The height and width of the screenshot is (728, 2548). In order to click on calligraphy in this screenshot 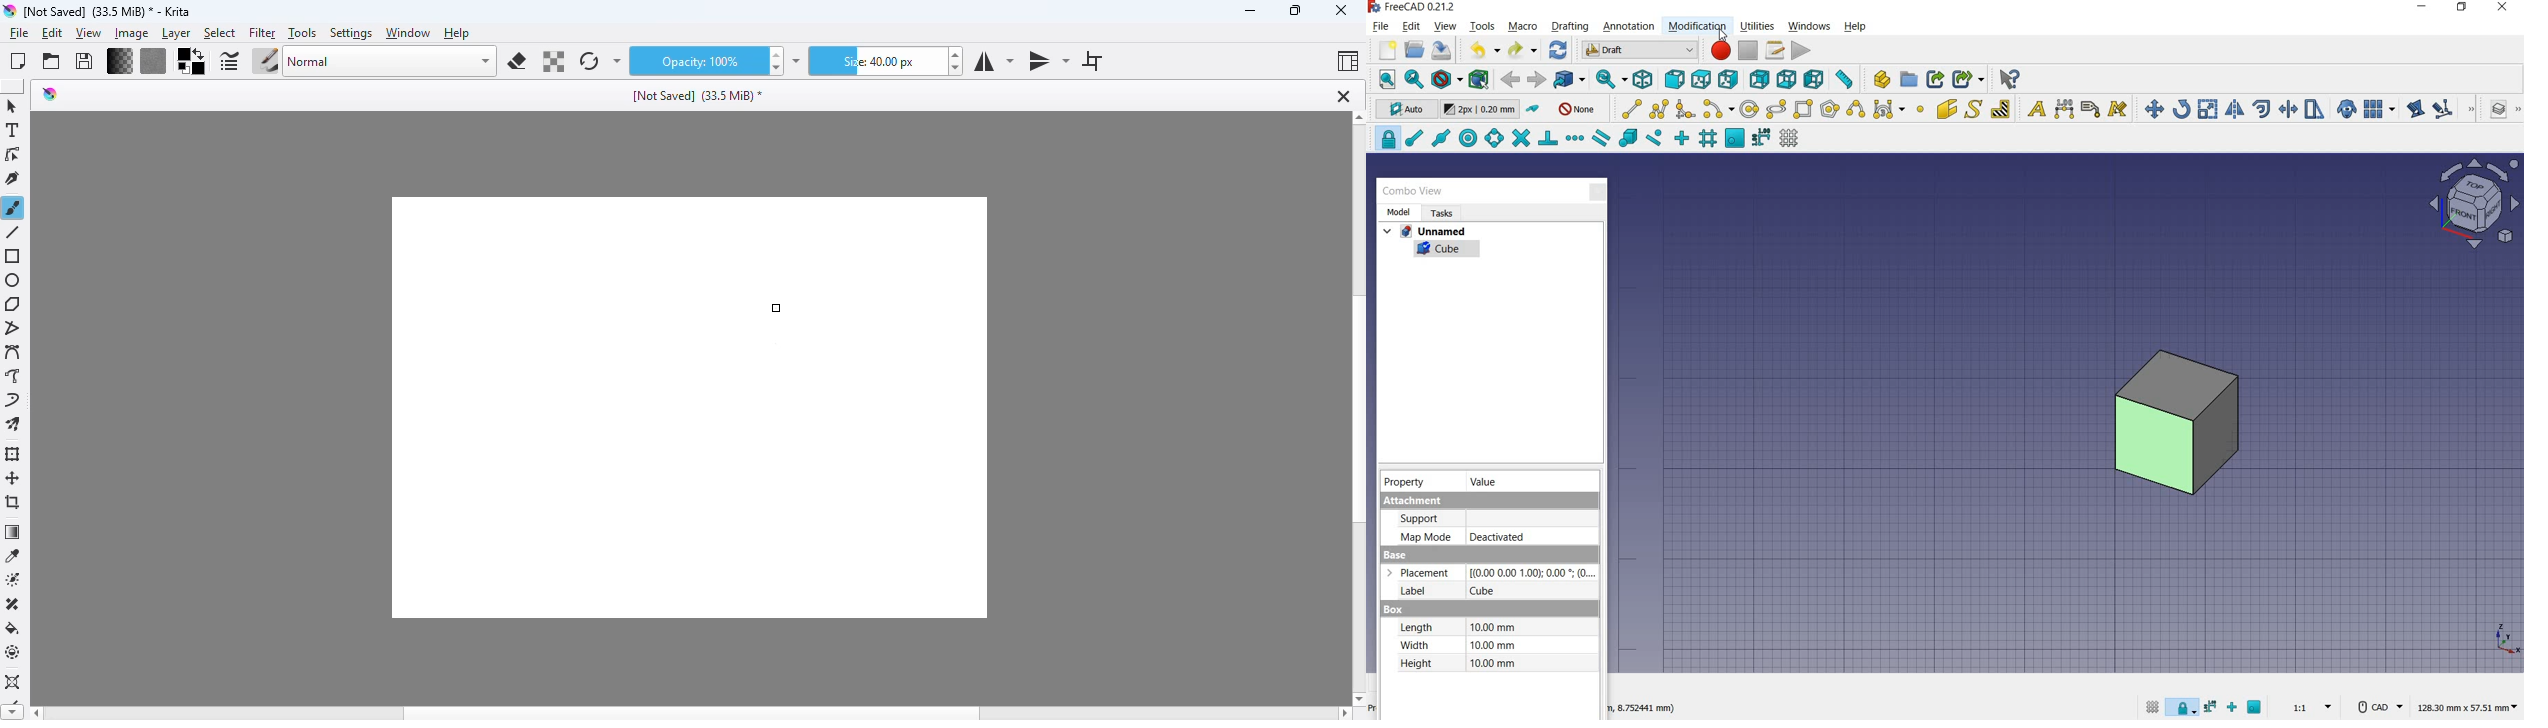, I will do `click(13, 178)`.